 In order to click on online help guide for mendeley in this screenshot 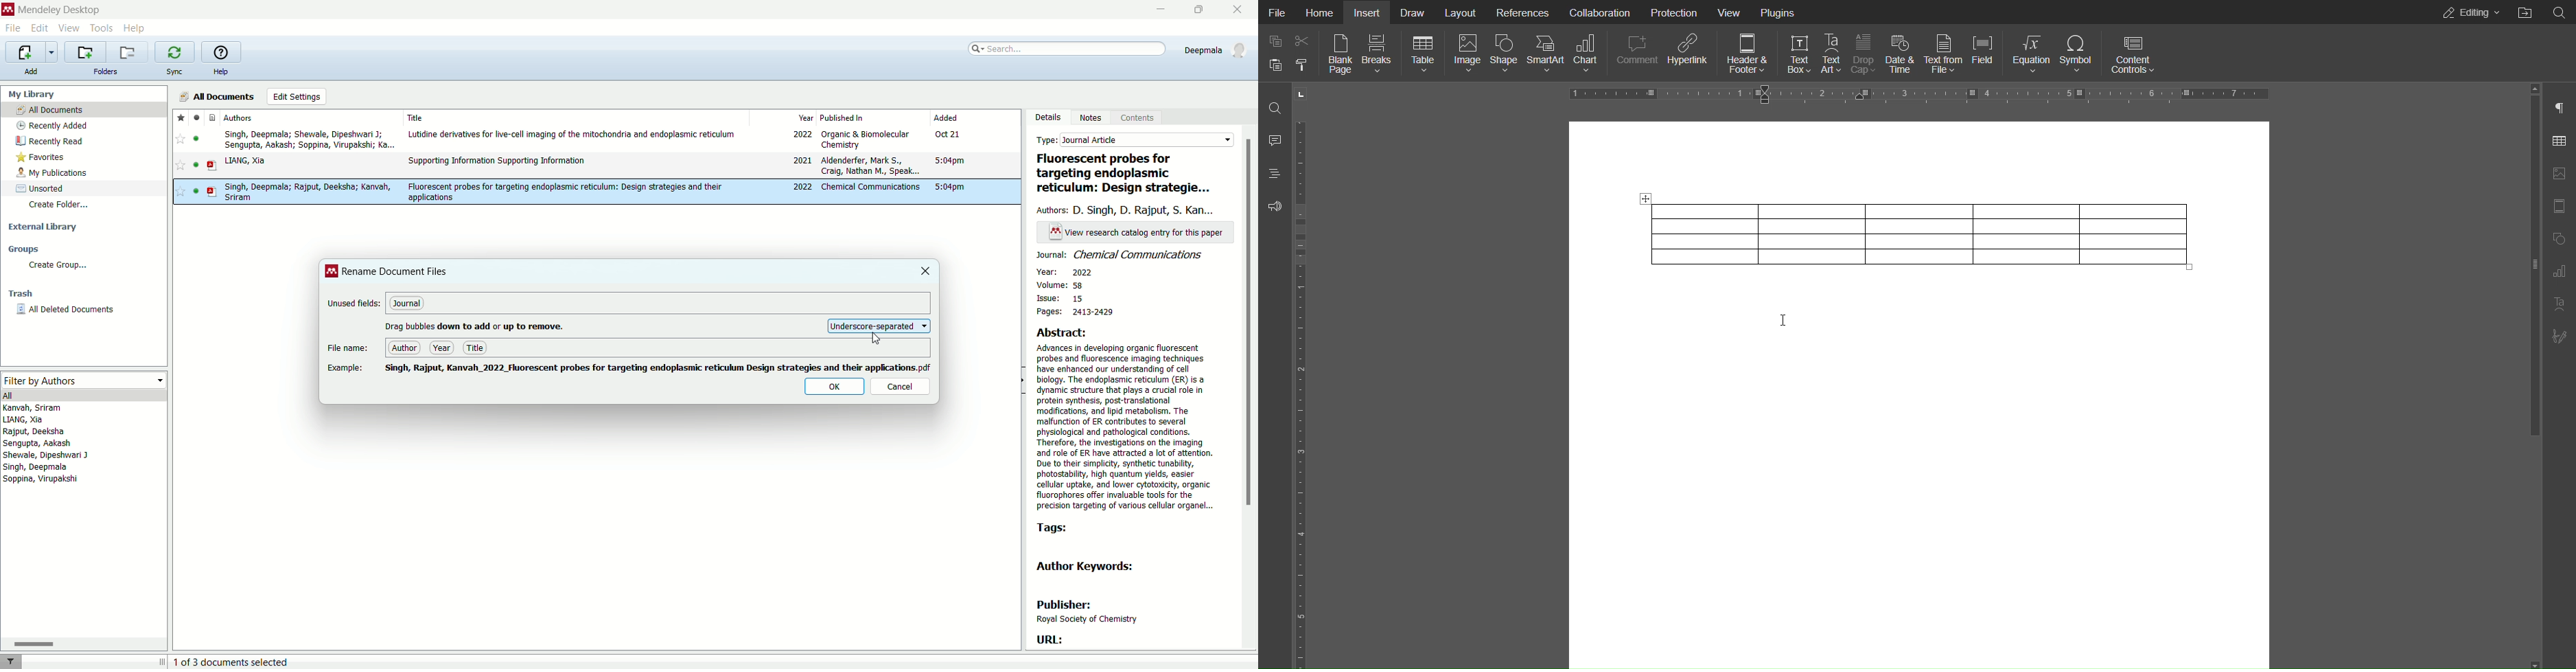, I will do `click(219, 52)`.